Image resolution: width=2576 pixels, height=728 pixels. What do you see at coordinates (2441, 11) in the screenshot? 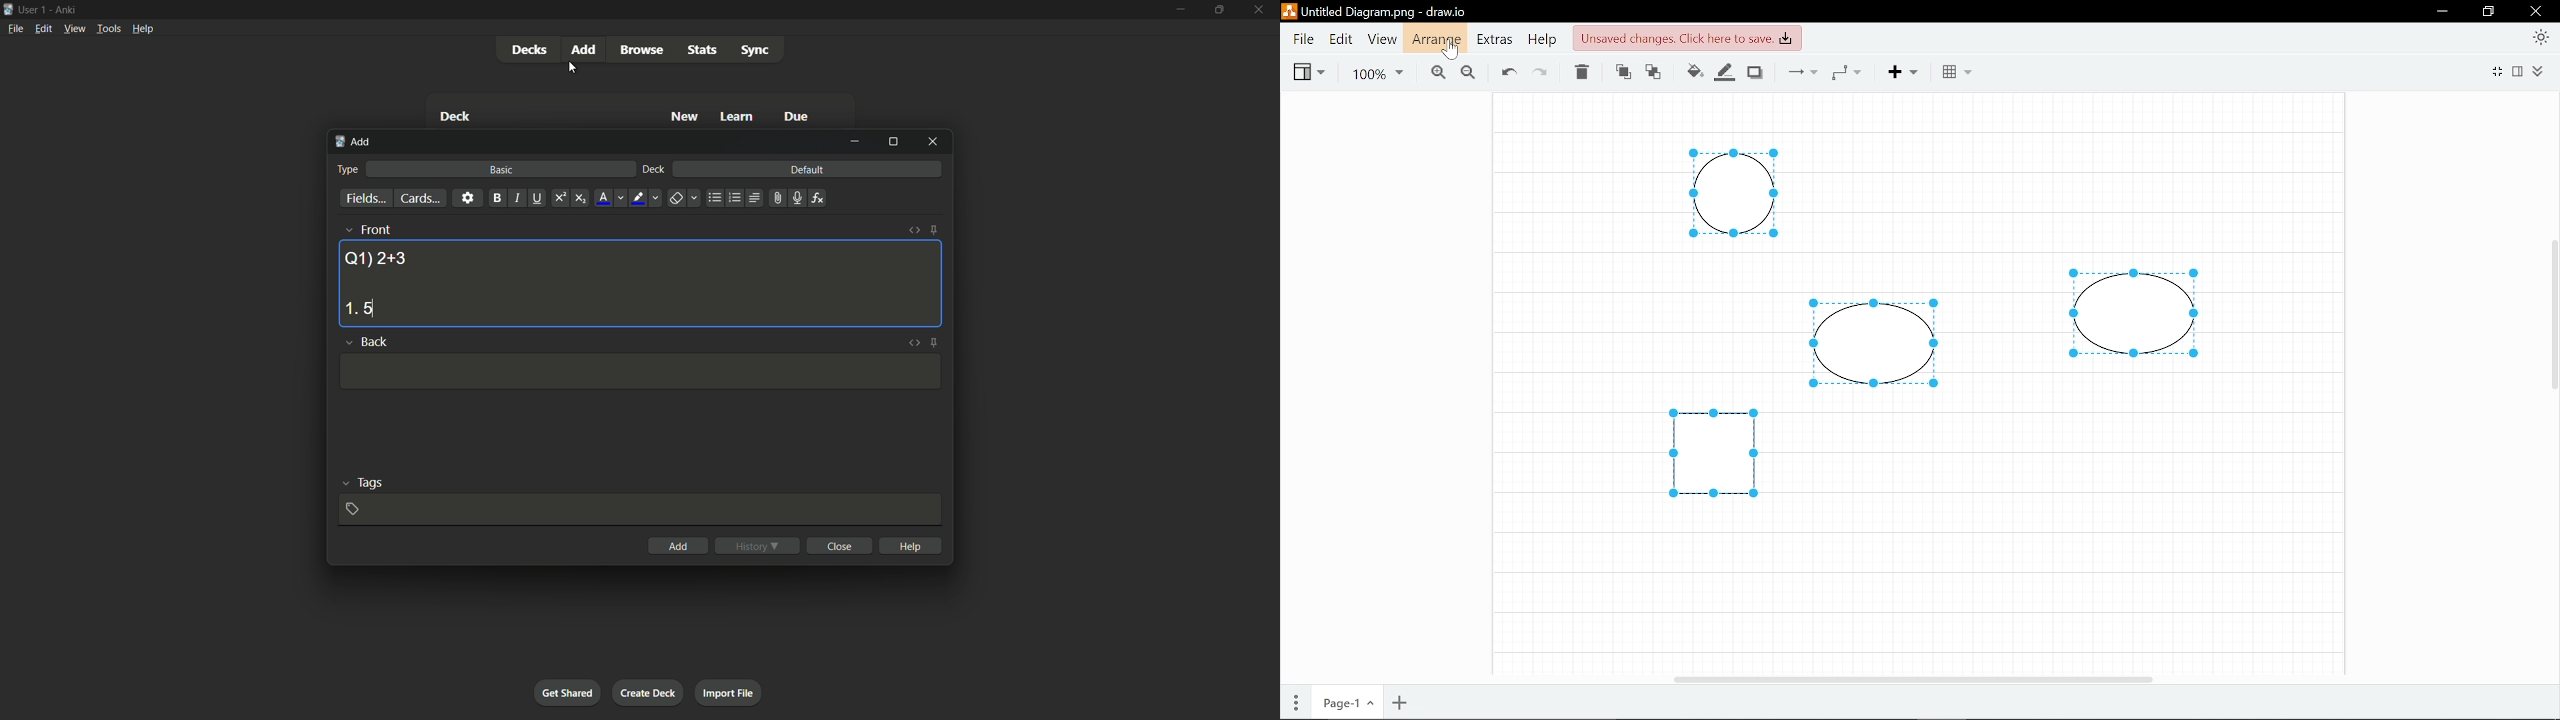
I see `Minimize` at bounding box center [2441, 11].